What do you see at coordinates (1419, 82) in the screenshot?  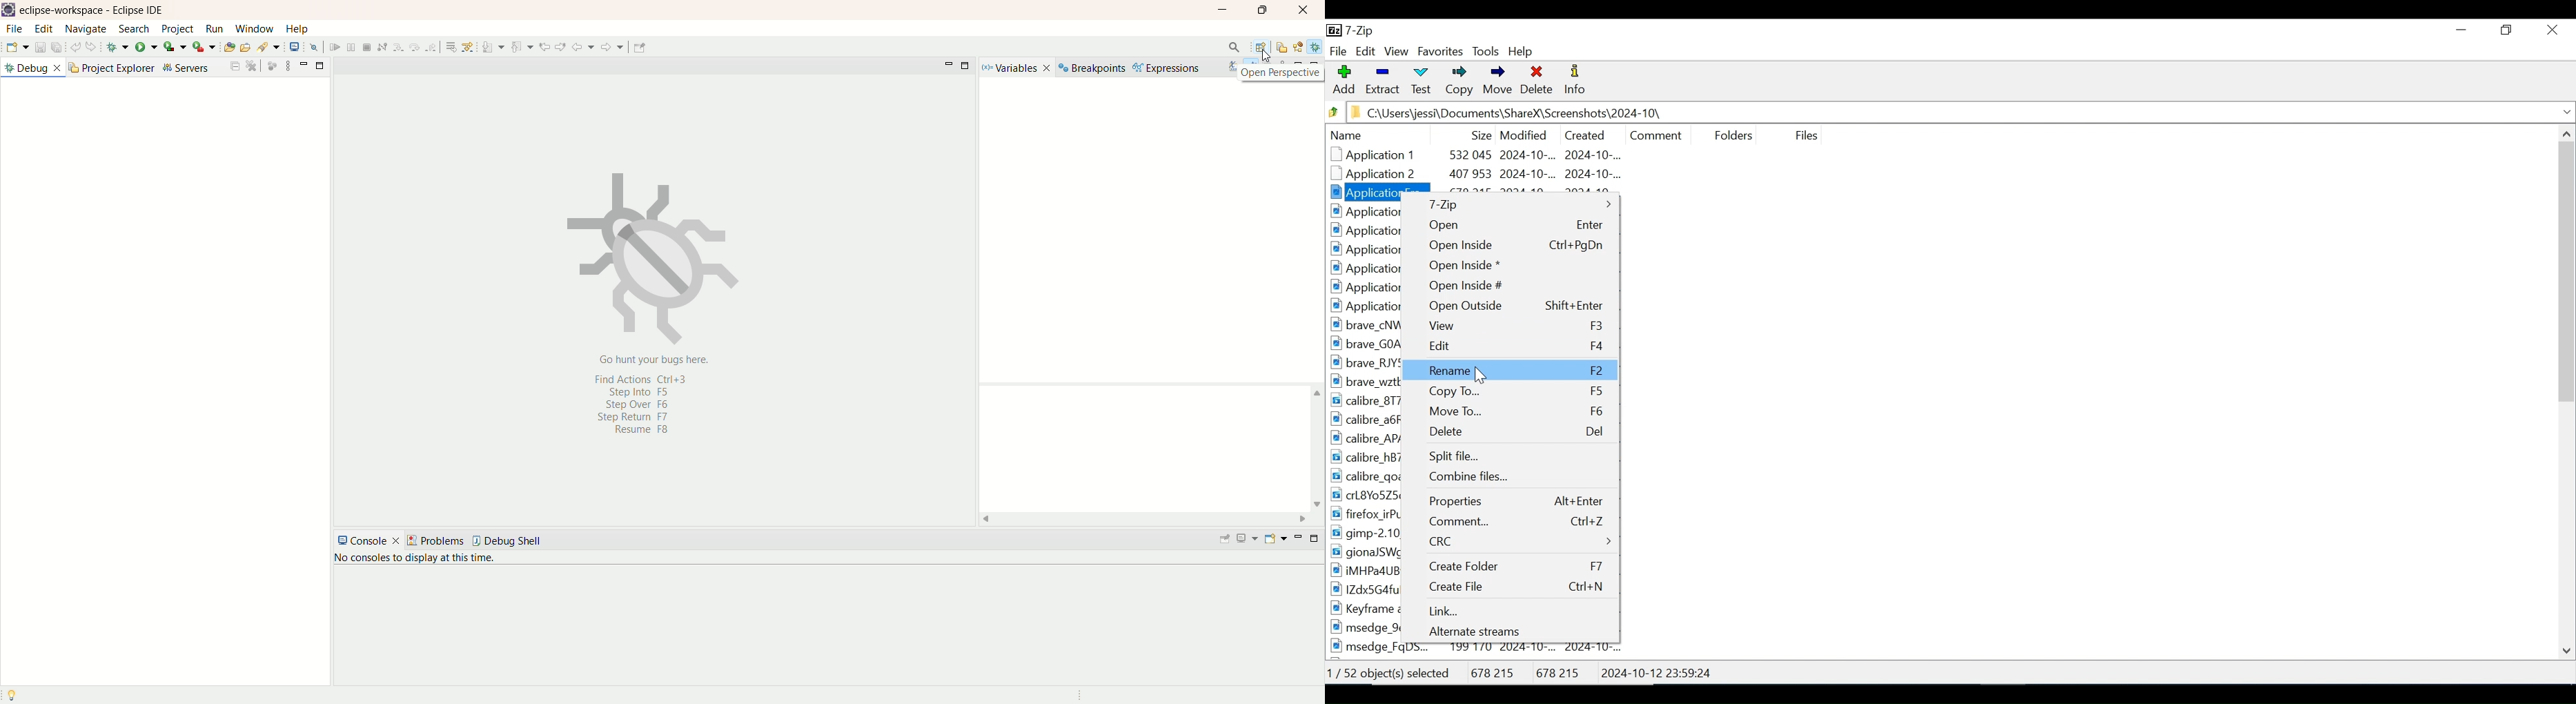 I see `Test` at bounding box center [1419, 82].